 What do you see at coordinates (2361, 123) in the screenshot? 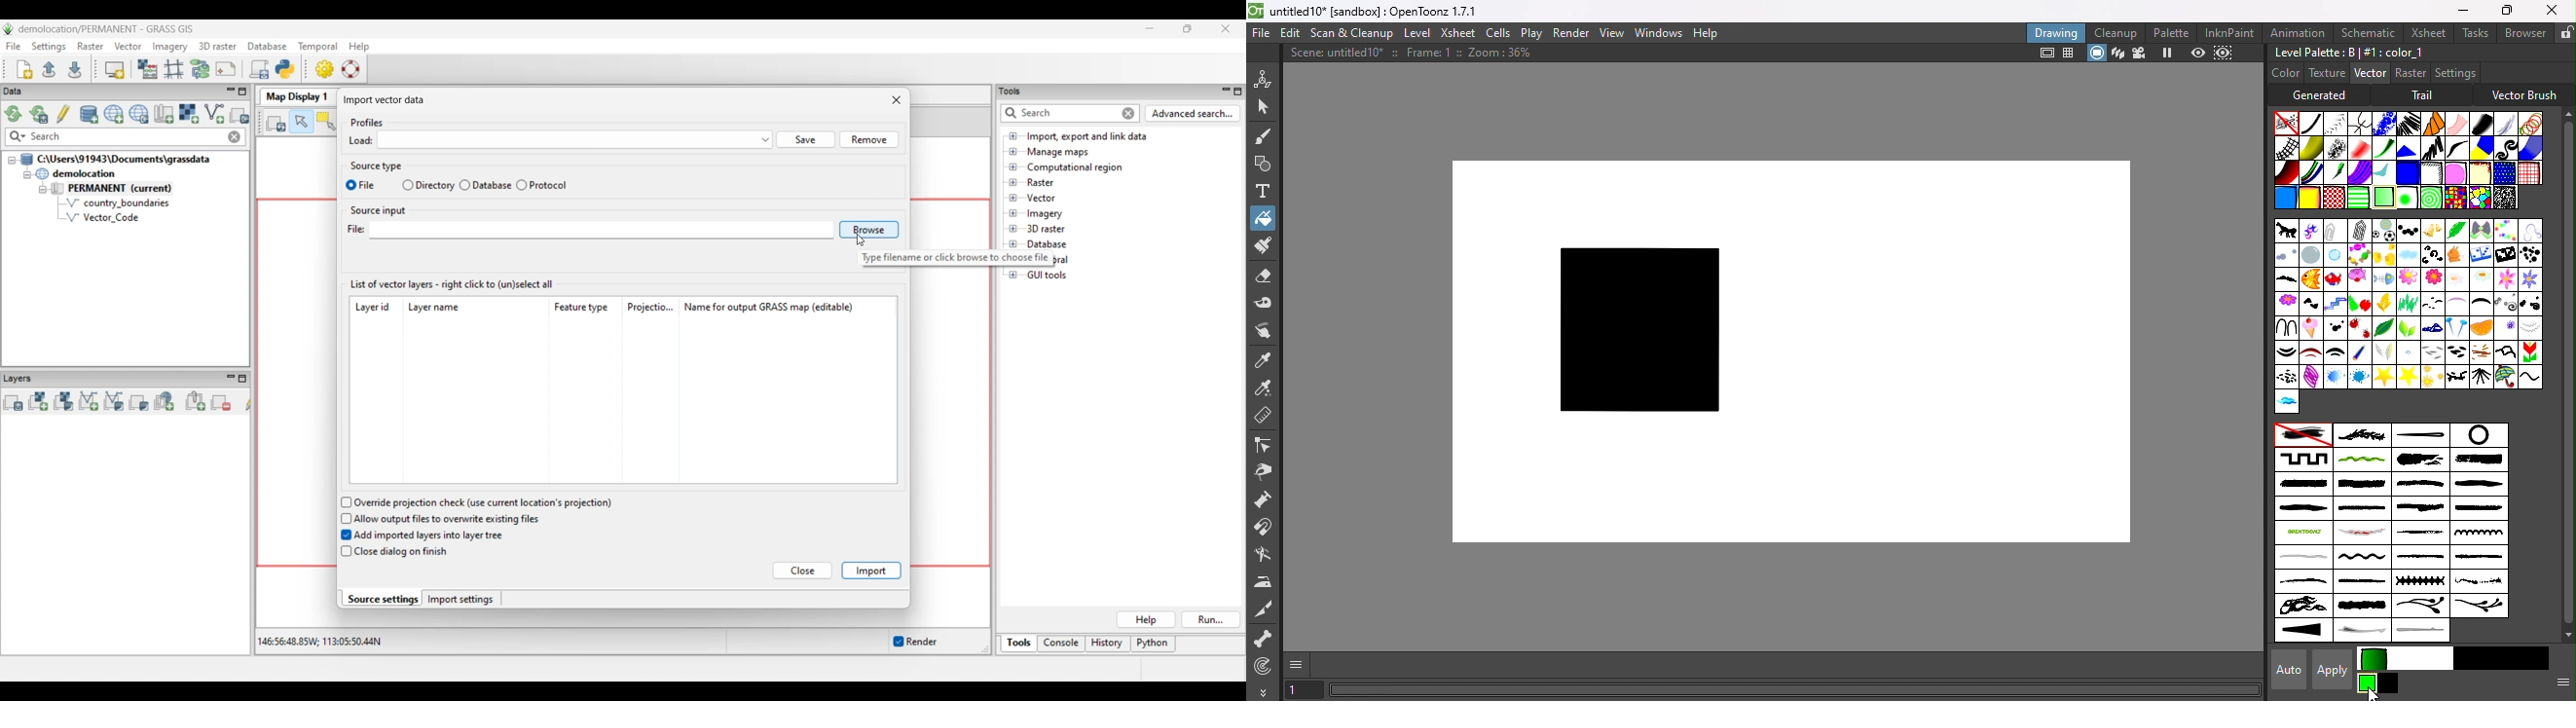
I see `Chain` at bounding box center [2361, 123].